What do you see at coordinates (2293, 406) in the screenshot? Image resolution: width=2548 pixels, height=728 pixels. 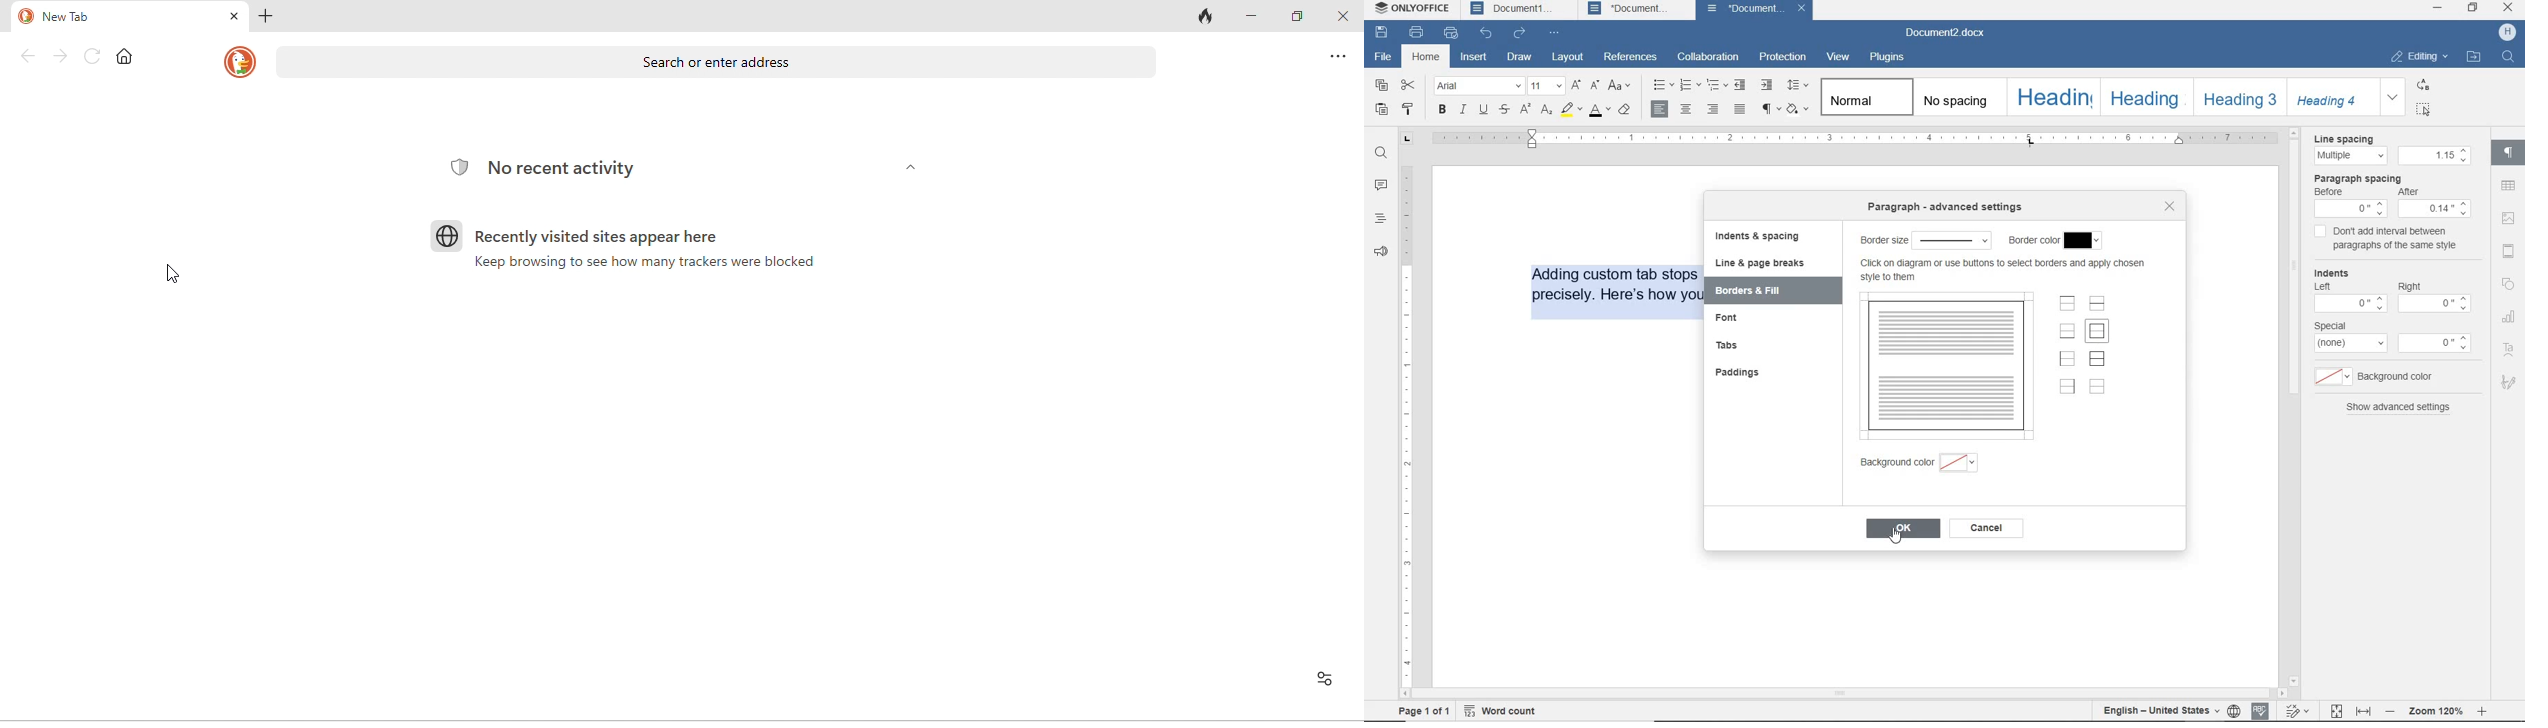 I see `scroll bar` at bounding box center [2293, 406].